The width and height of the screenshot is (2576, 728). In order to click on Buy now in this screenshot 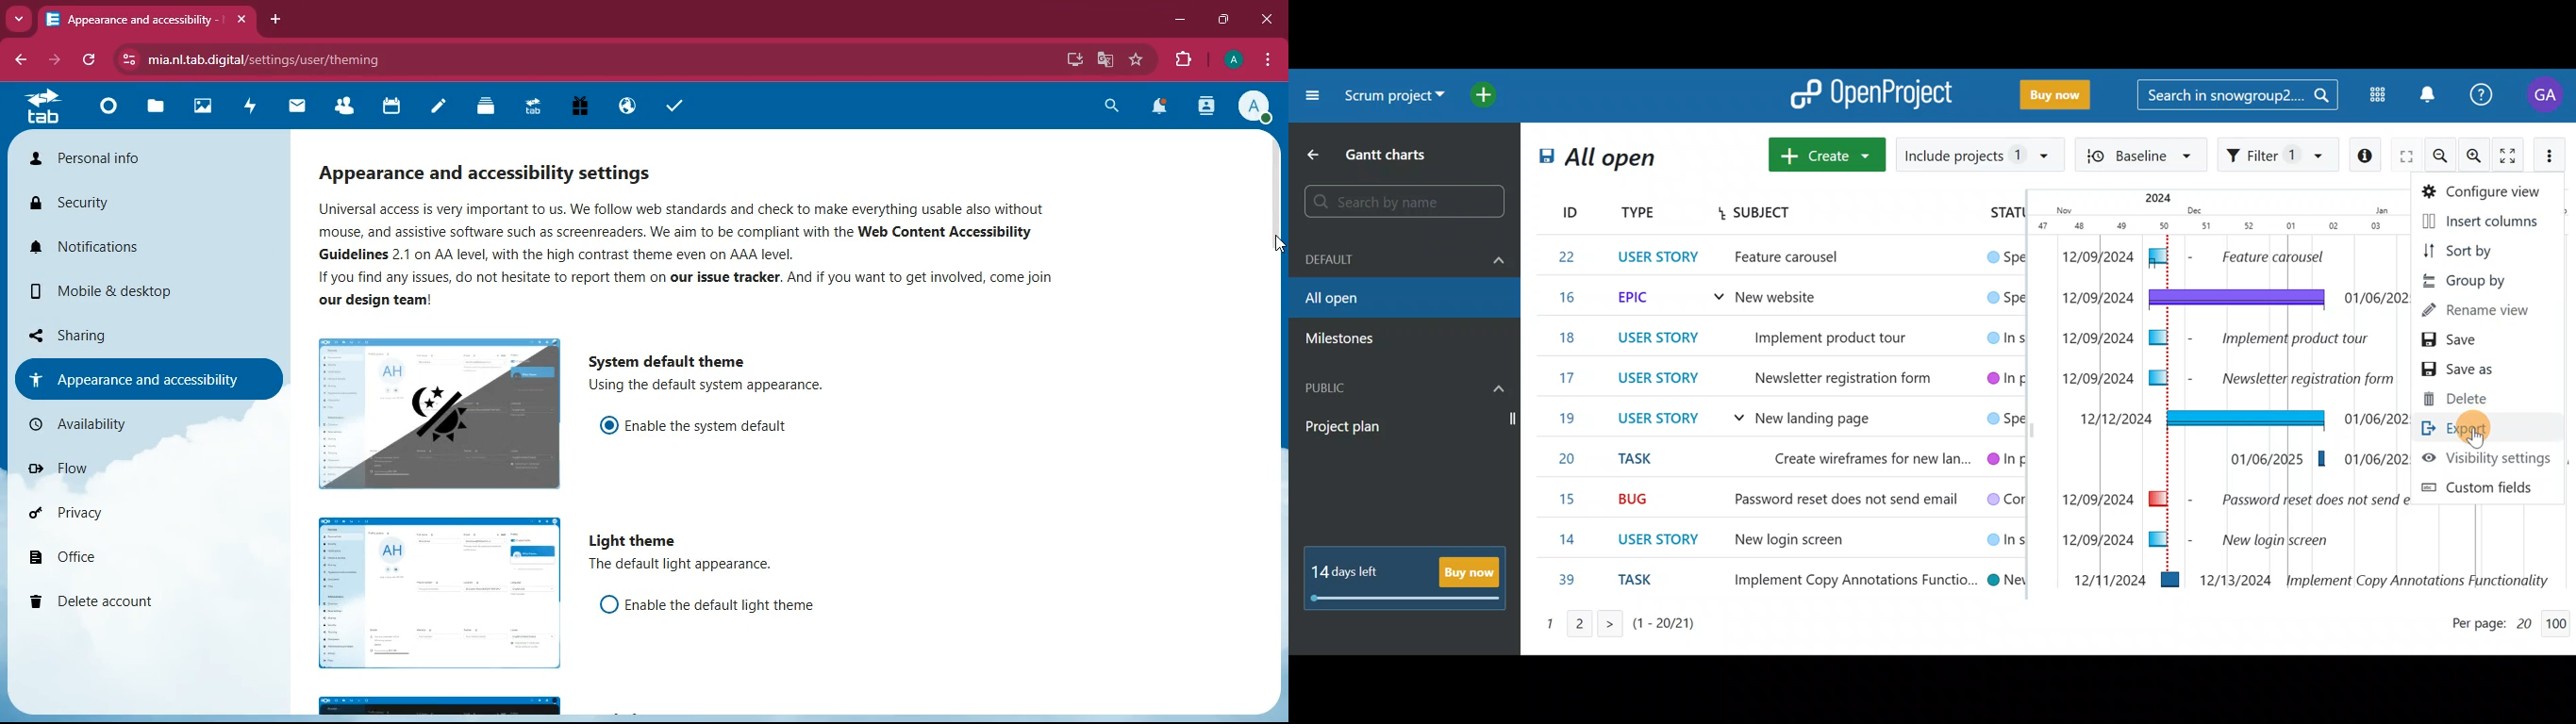, I will do `click(2060, 93)`.